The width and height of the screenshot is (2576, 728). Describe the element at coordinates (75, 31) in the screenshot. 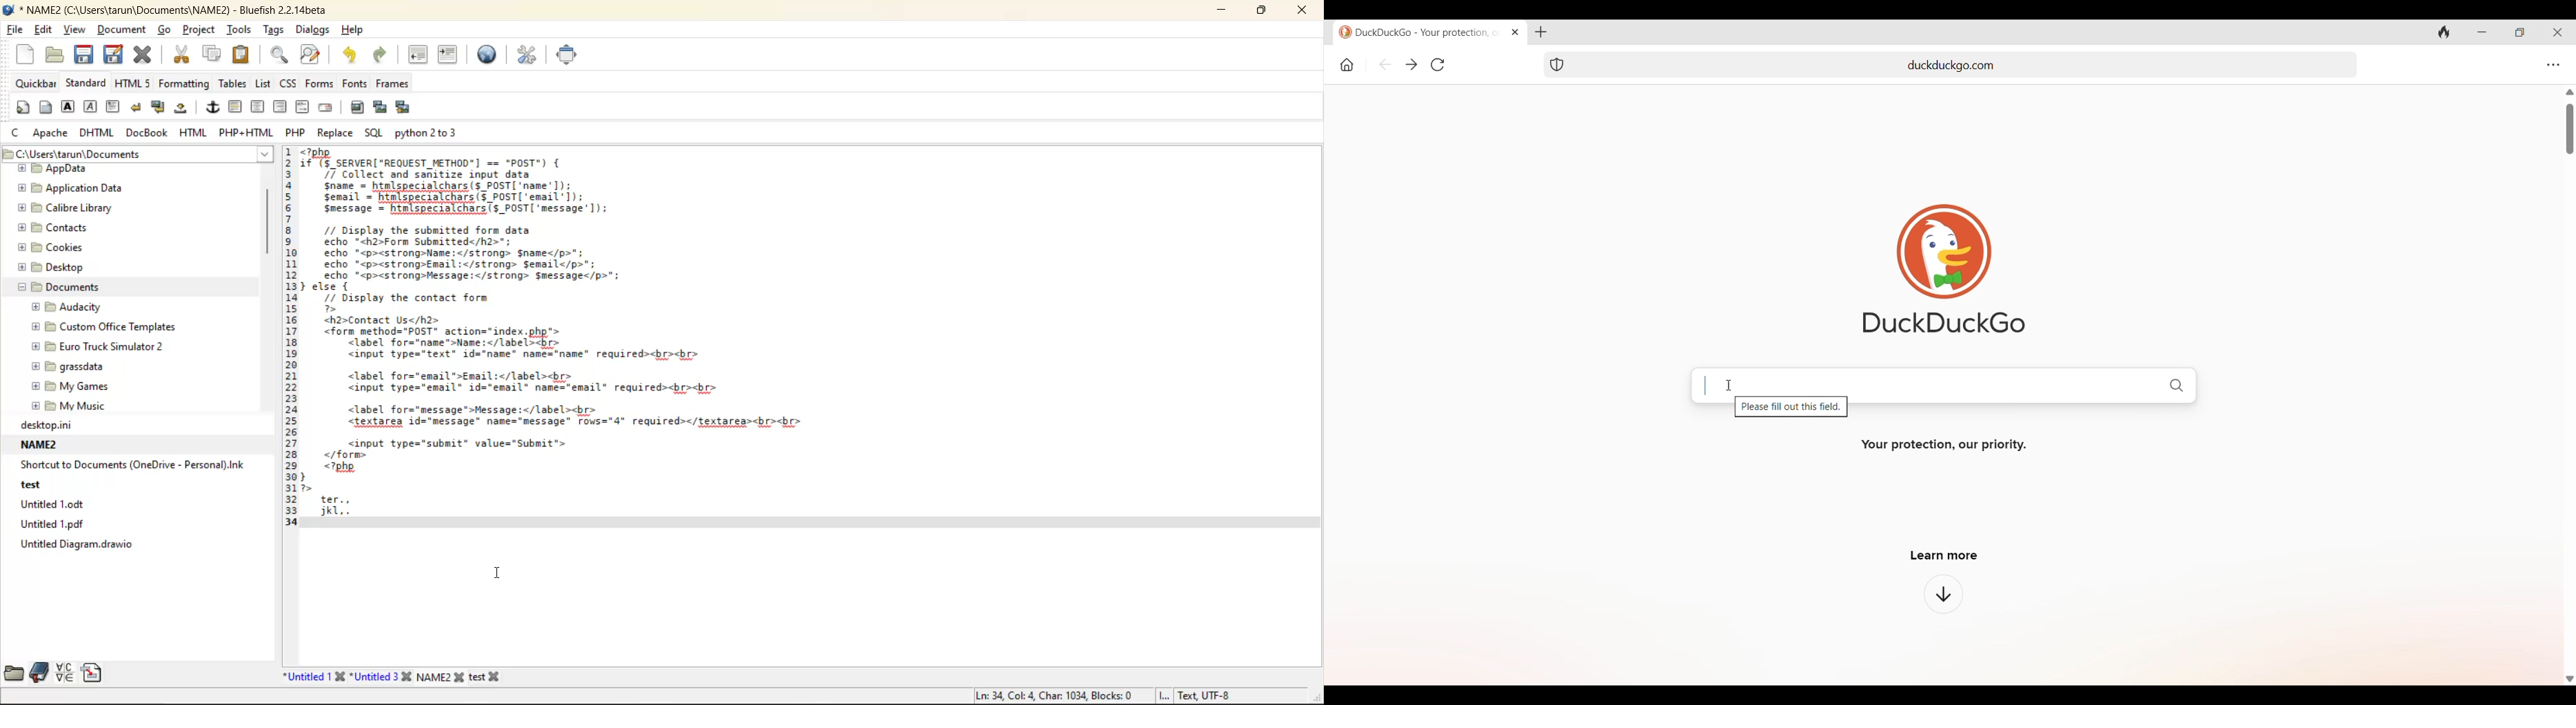

I see `view` at that location.